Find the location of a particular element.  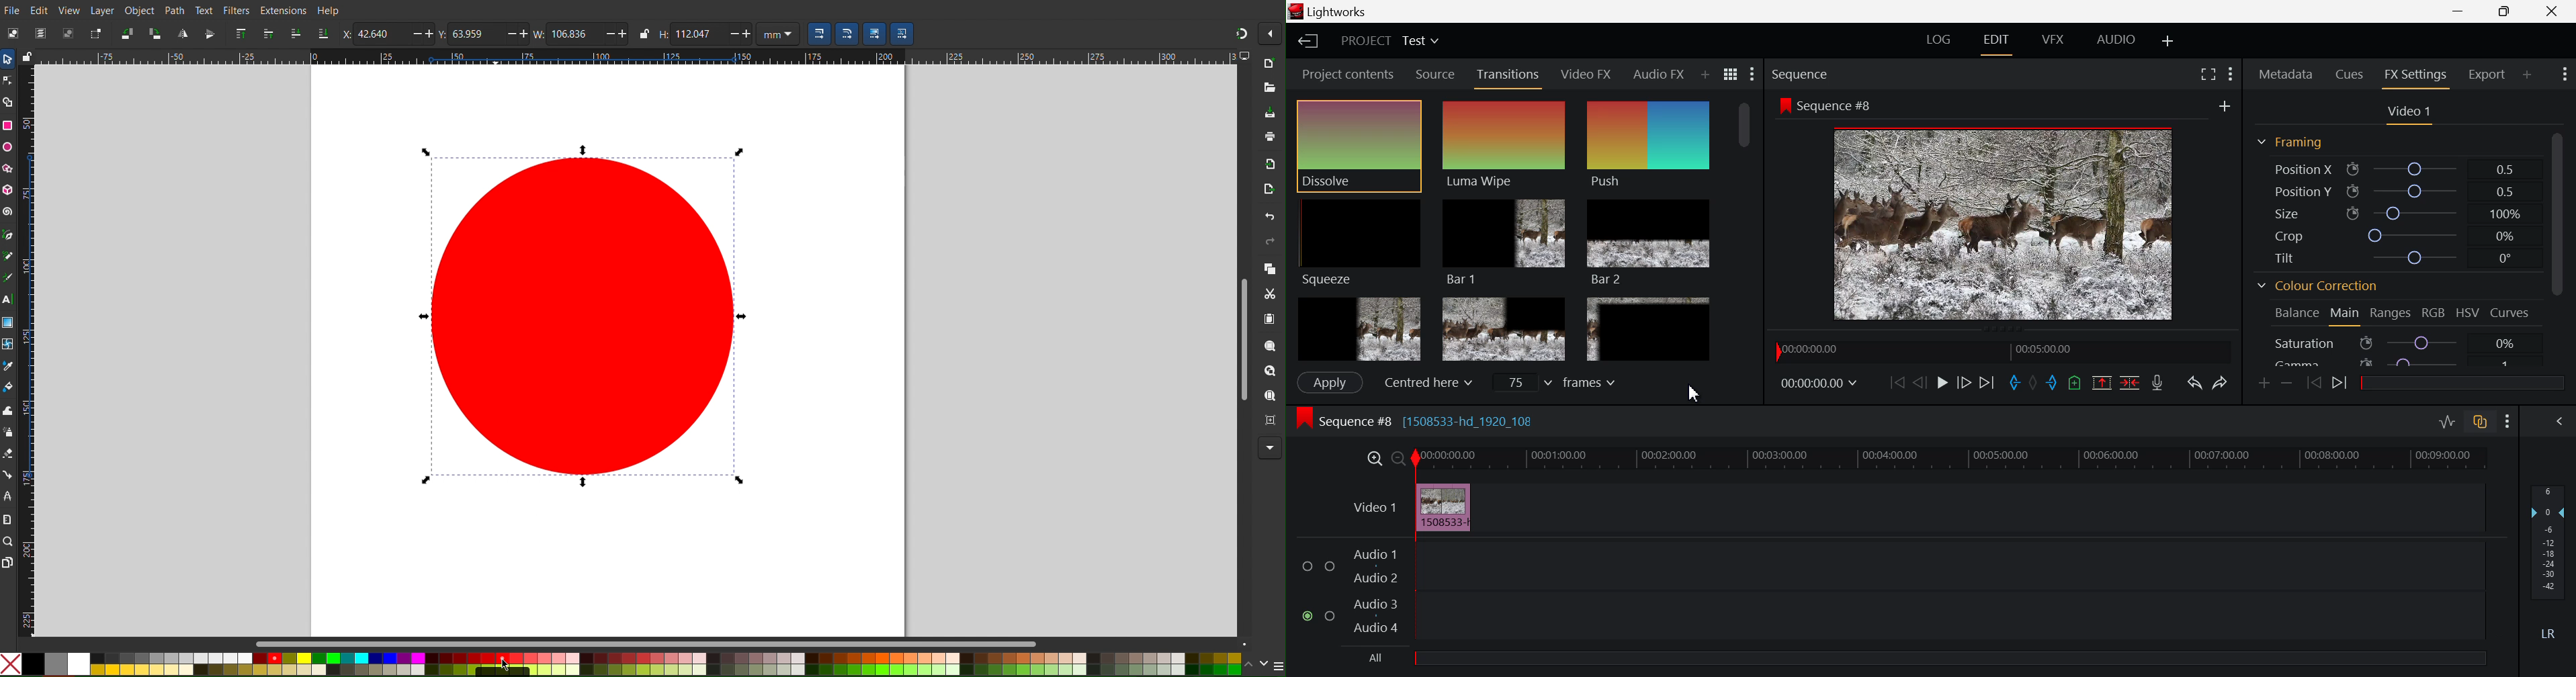

Previous keyframe is located at coordinates (2317, 383).